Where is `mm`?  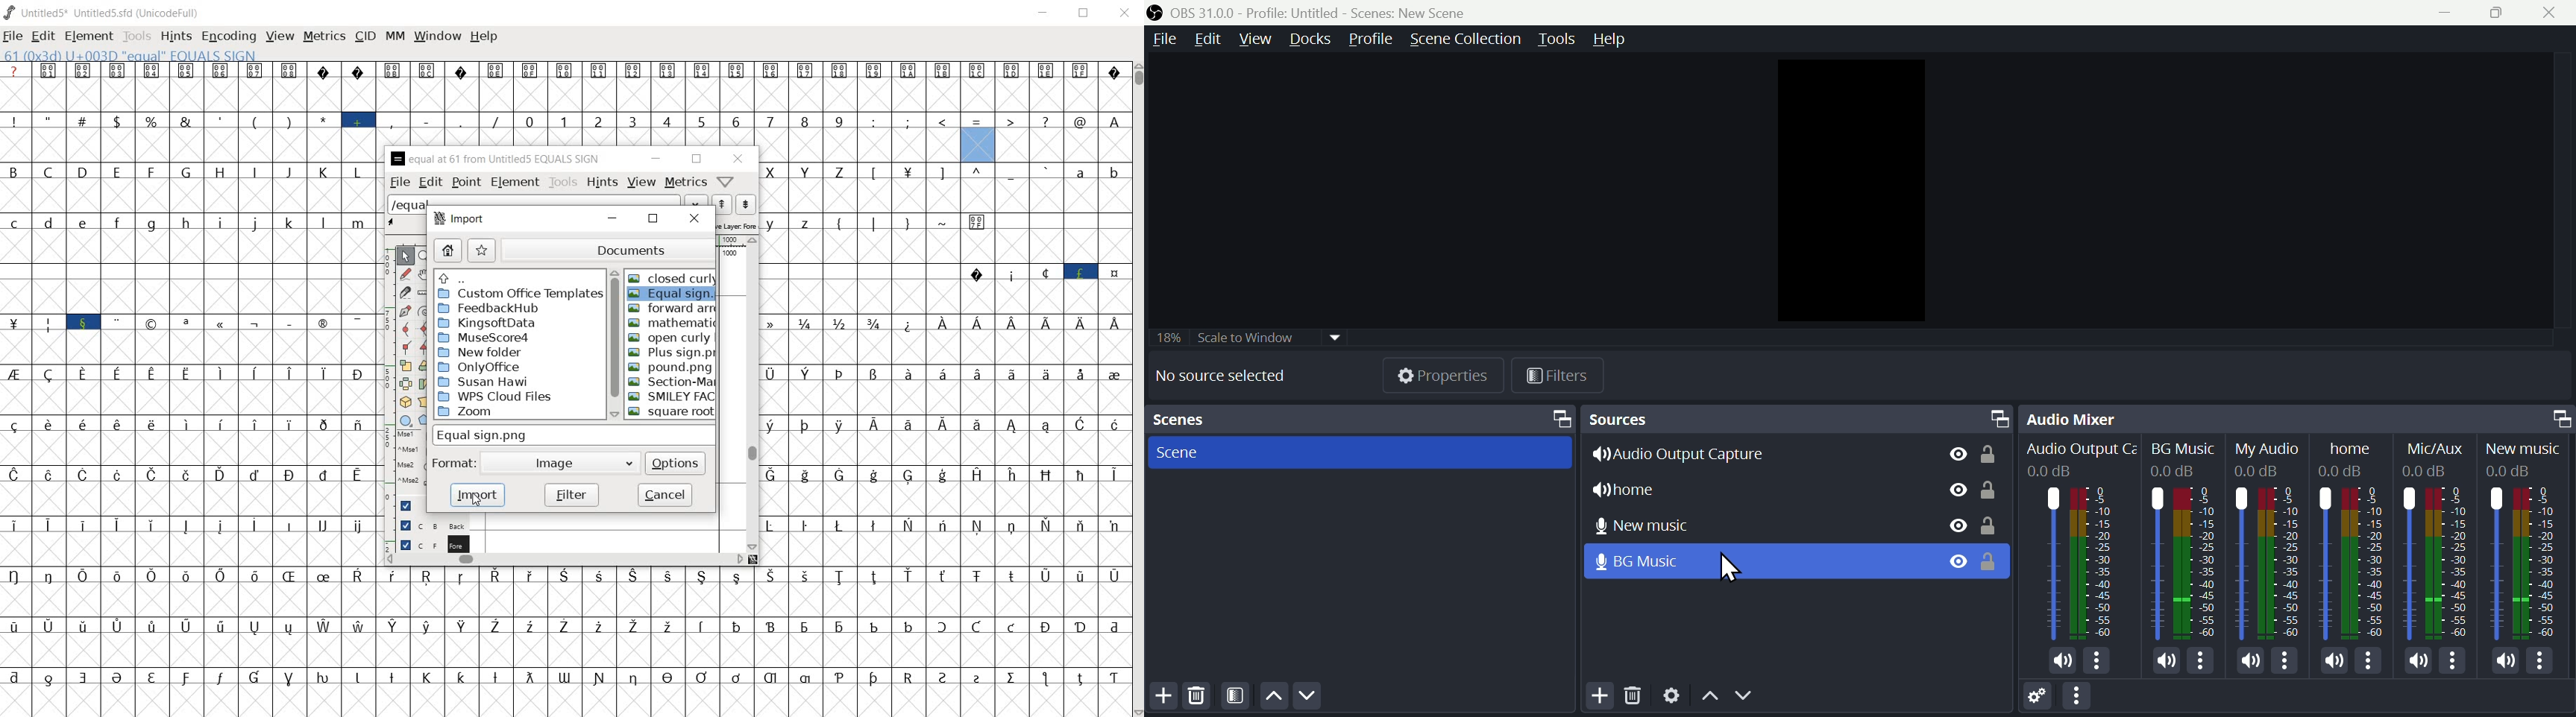
mm is located at coordinates (395, 37).